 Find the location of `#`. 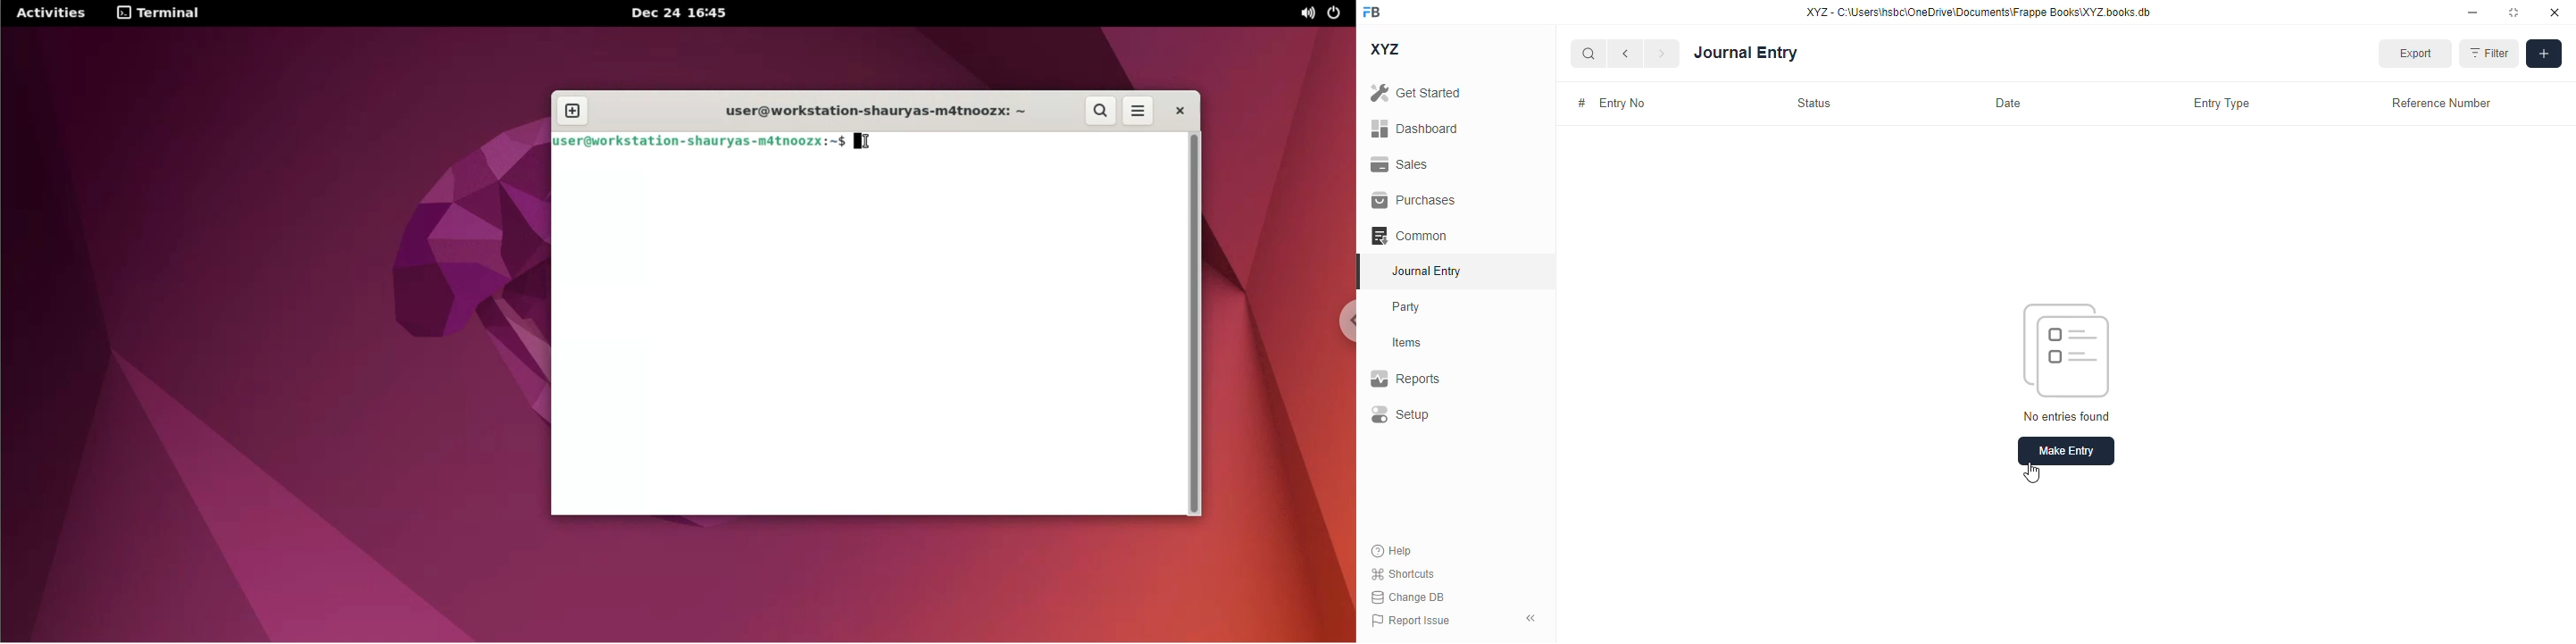

# is located at coordinates (1582, 102).